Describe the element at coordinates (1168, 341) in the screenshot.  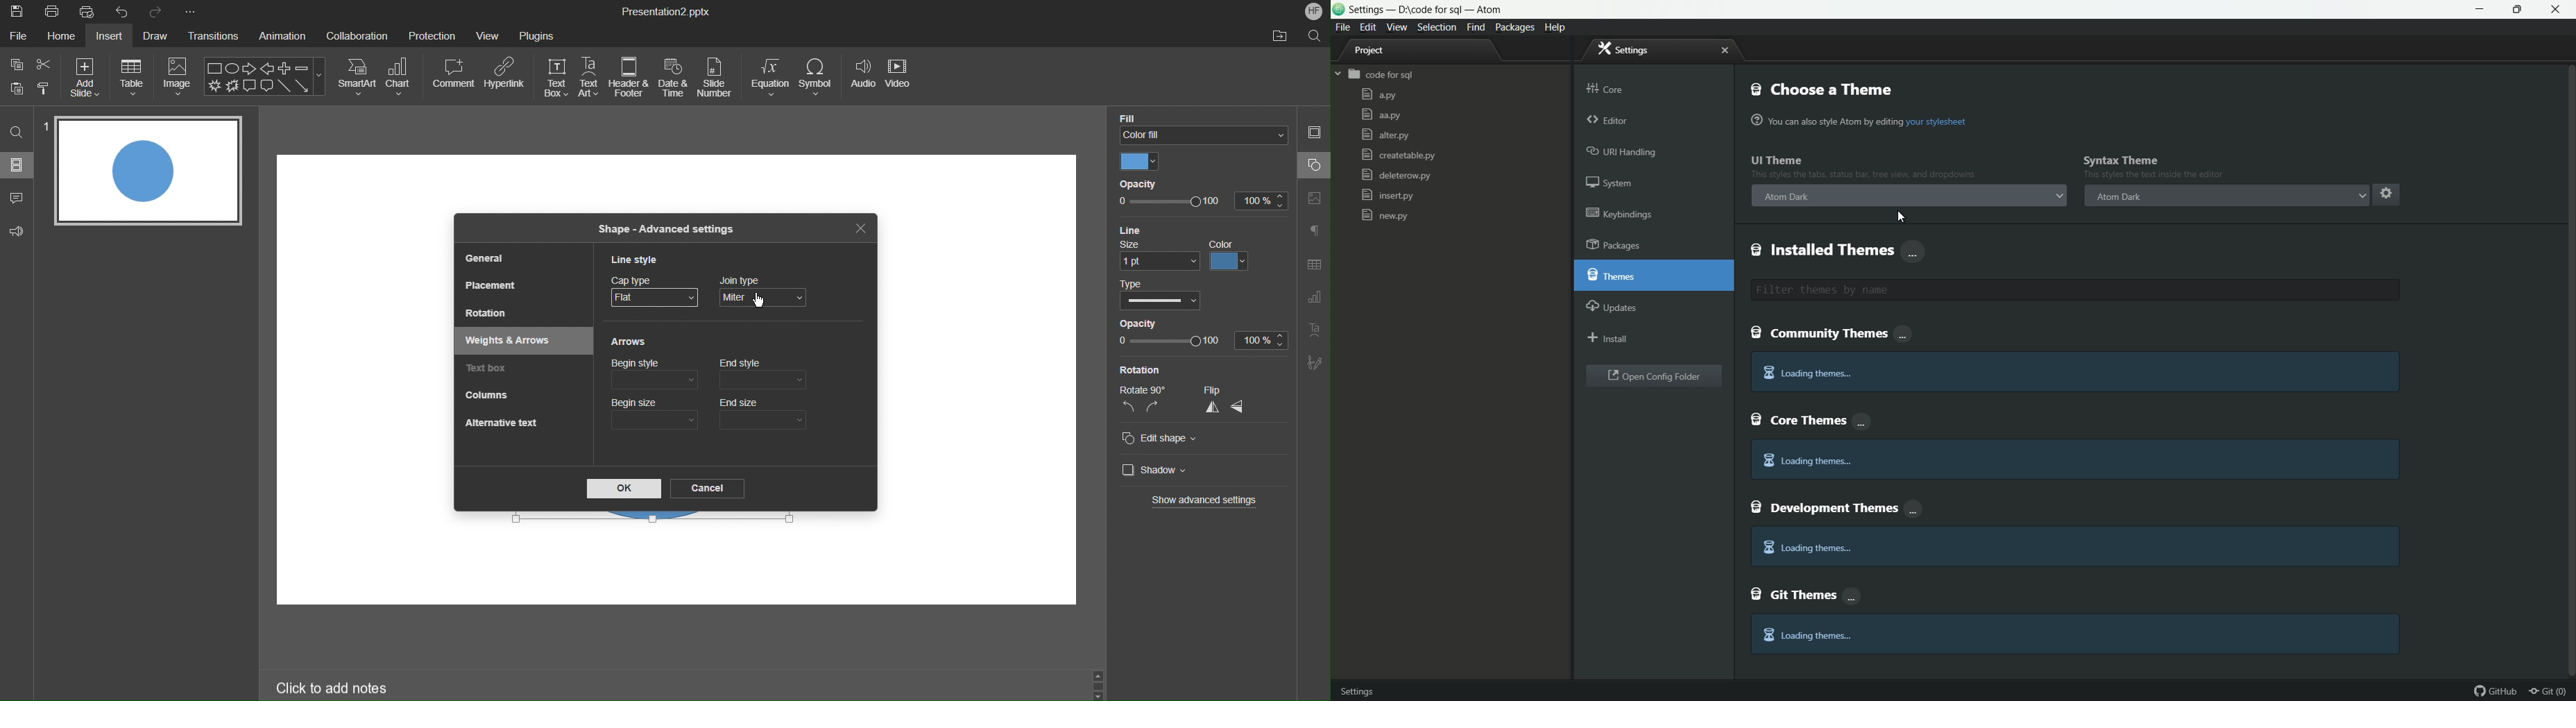
I see `opacity slider` at that location.